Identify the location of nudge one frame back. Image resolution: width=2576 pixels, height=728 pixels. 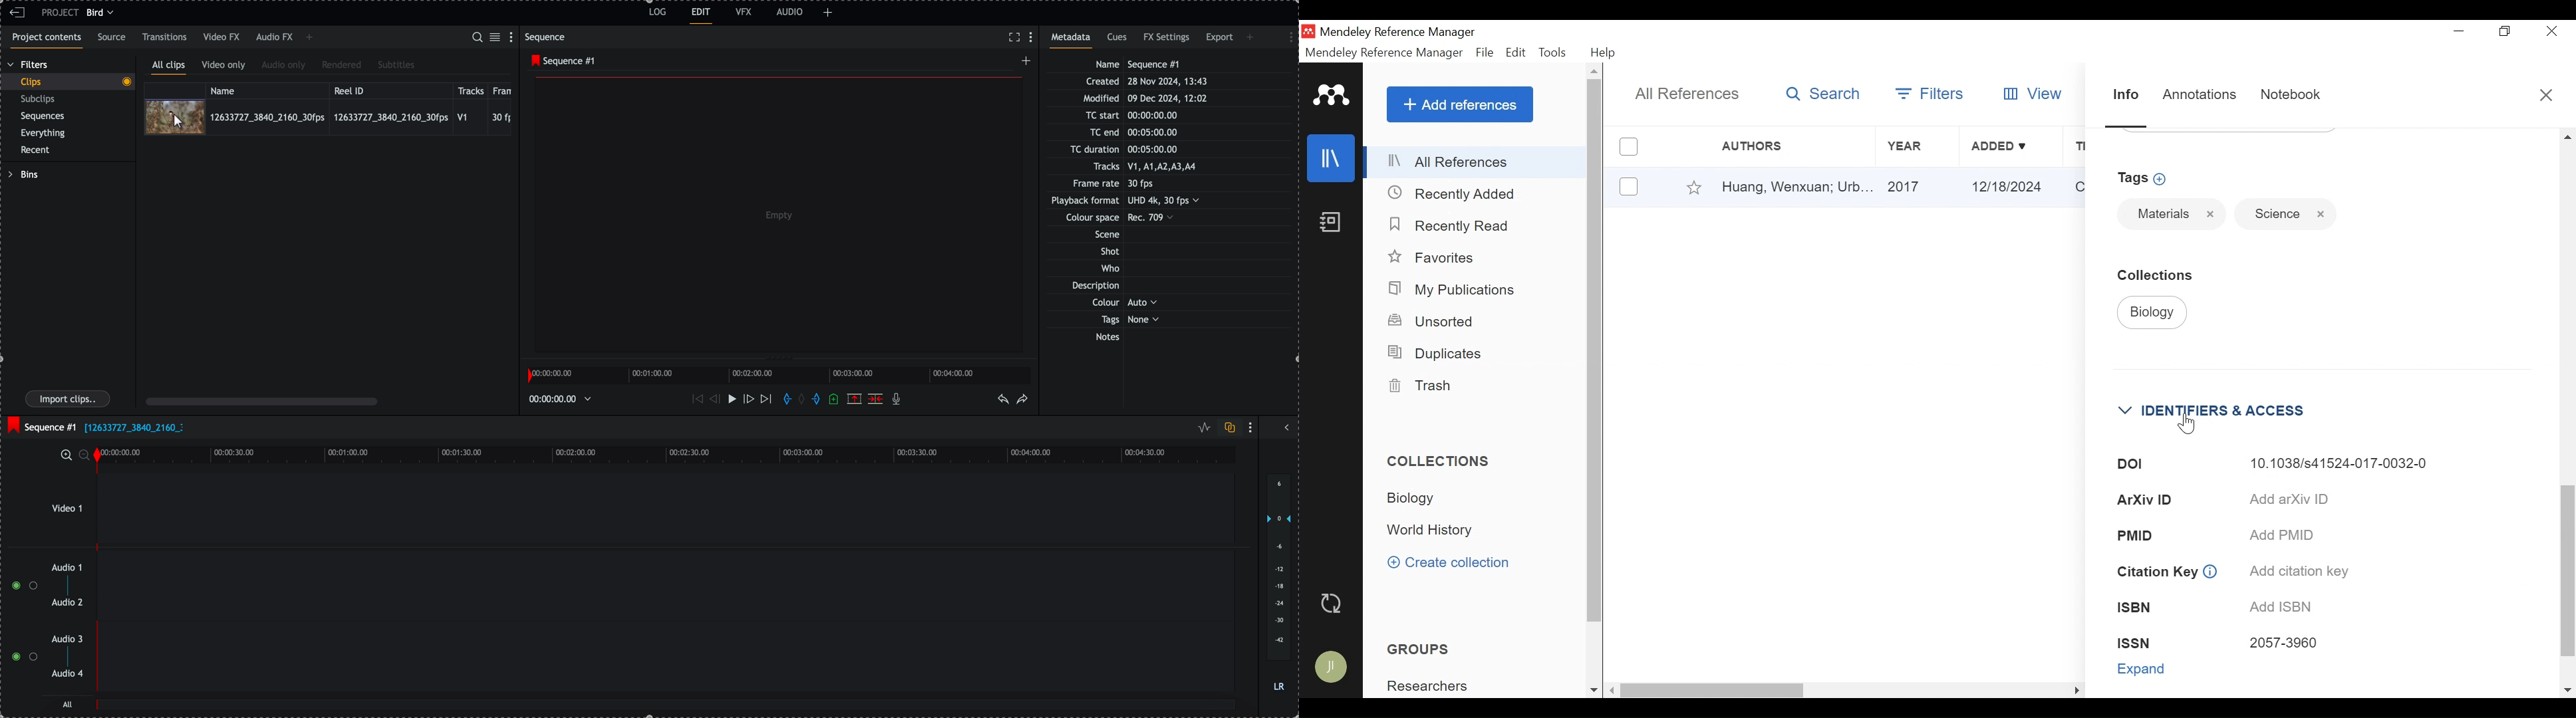
(712, 398).